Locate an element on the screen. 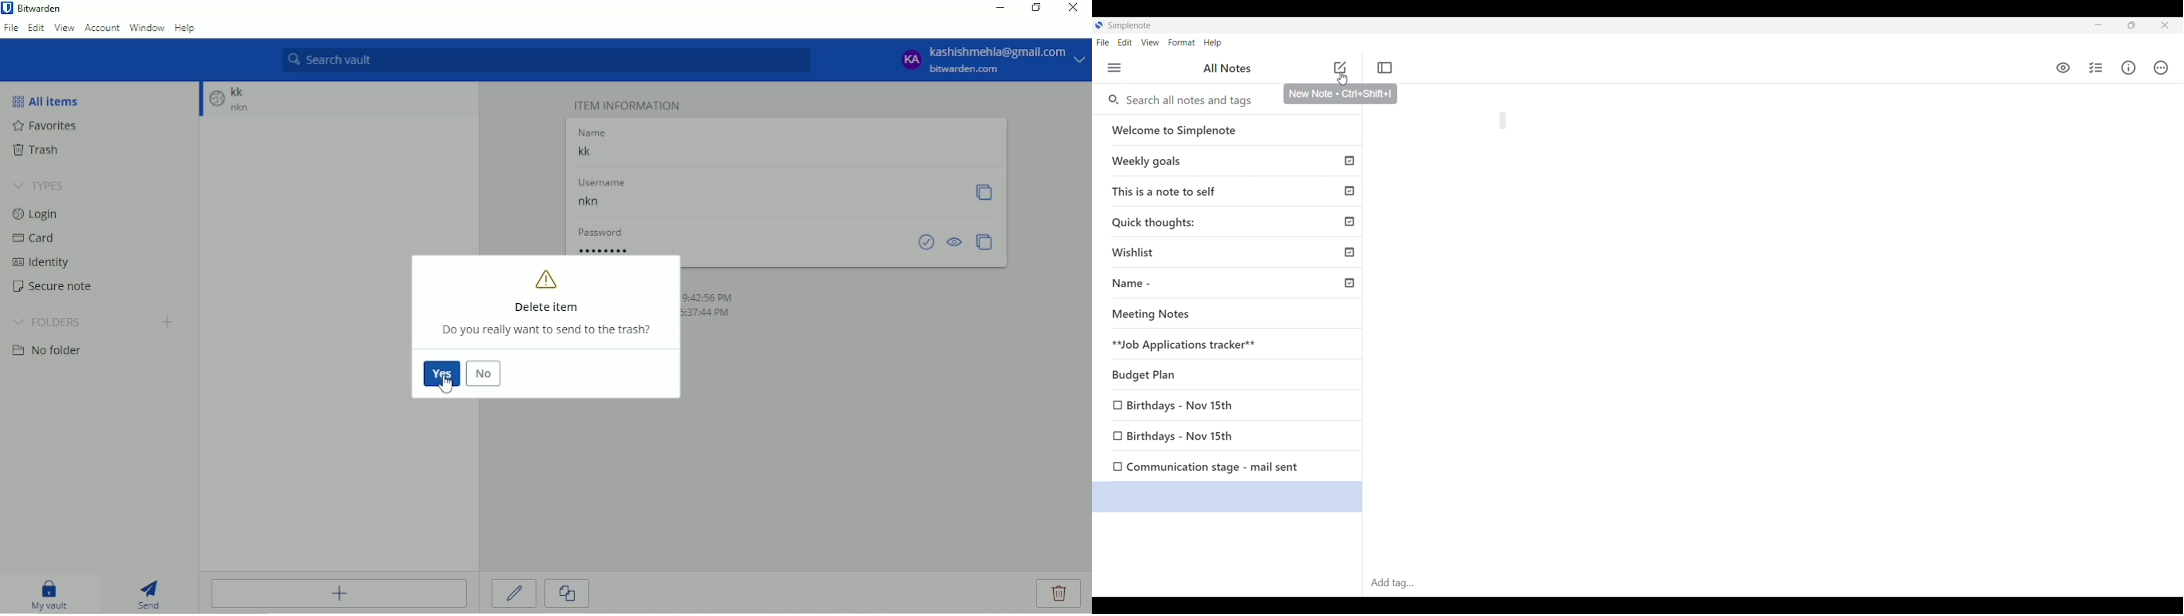 This screenshot has width=2184, height=616. Name - is located at coordinates (1232, 285).